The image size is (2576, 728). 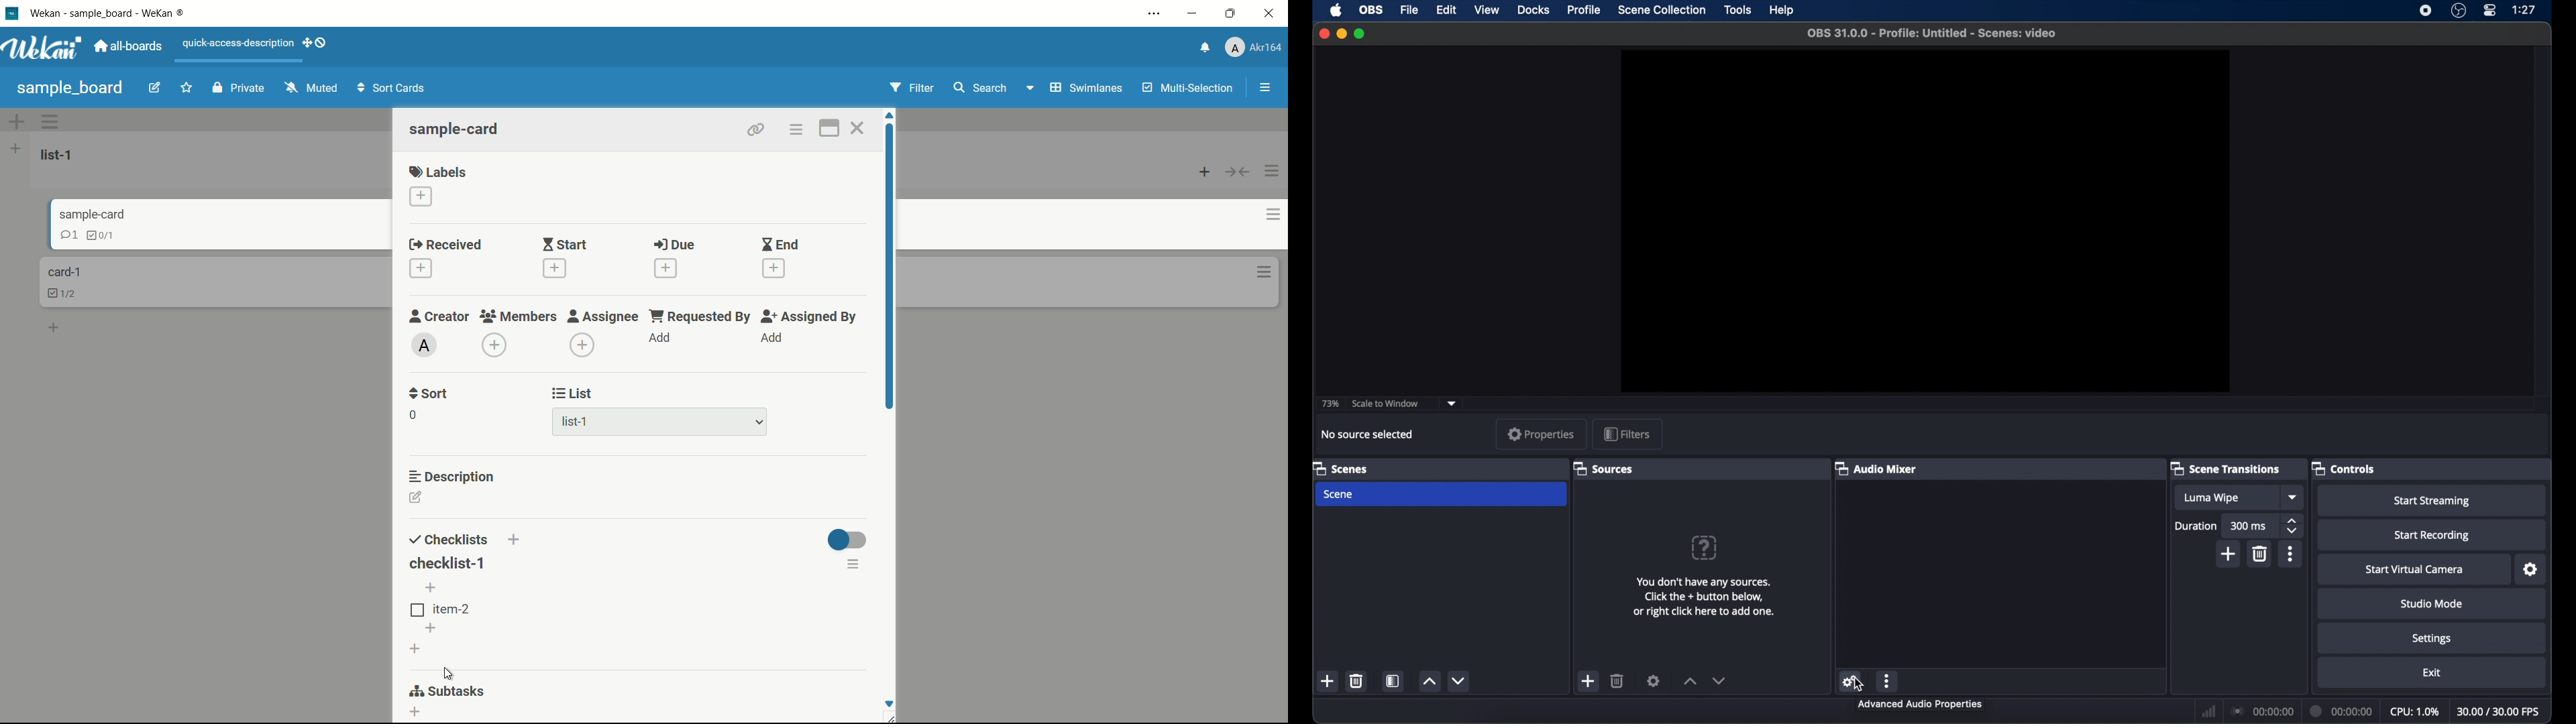 I want to click on close app, so click(x=1269, y=13).